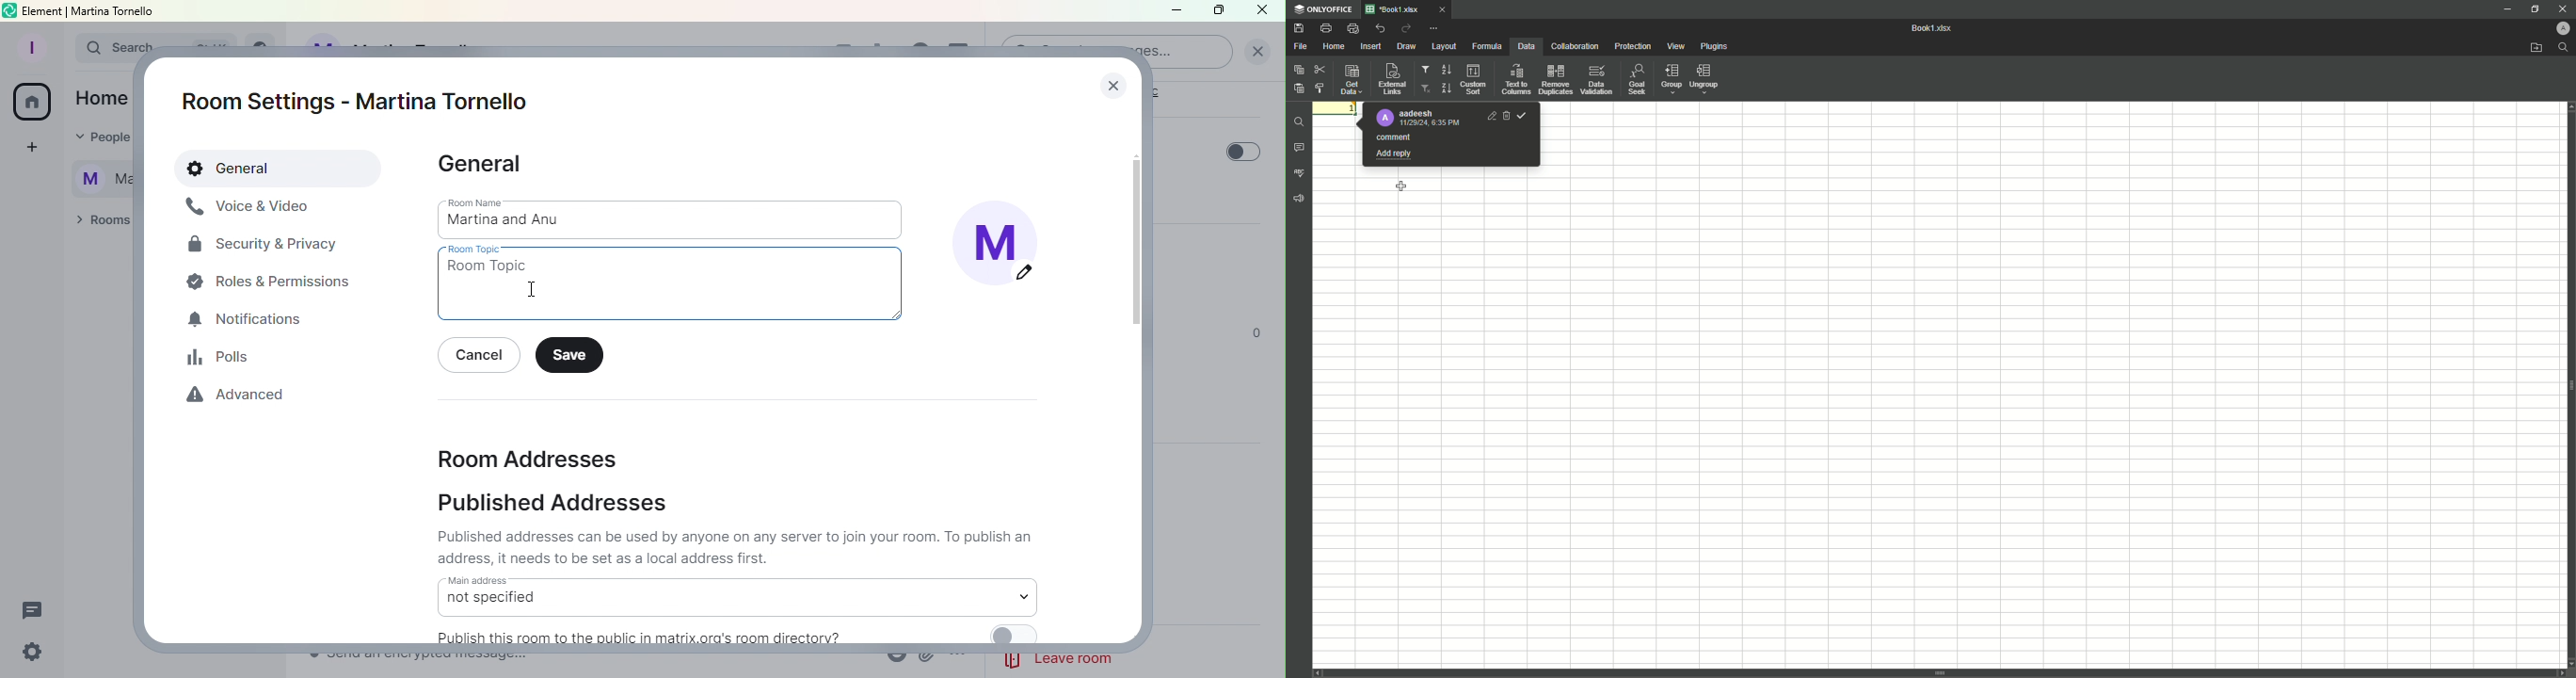 The height and width of the screenshot is (700, 2576). Describe the element at coordinates (1506, 116) in the screenshot. I see `Delete` at that location.